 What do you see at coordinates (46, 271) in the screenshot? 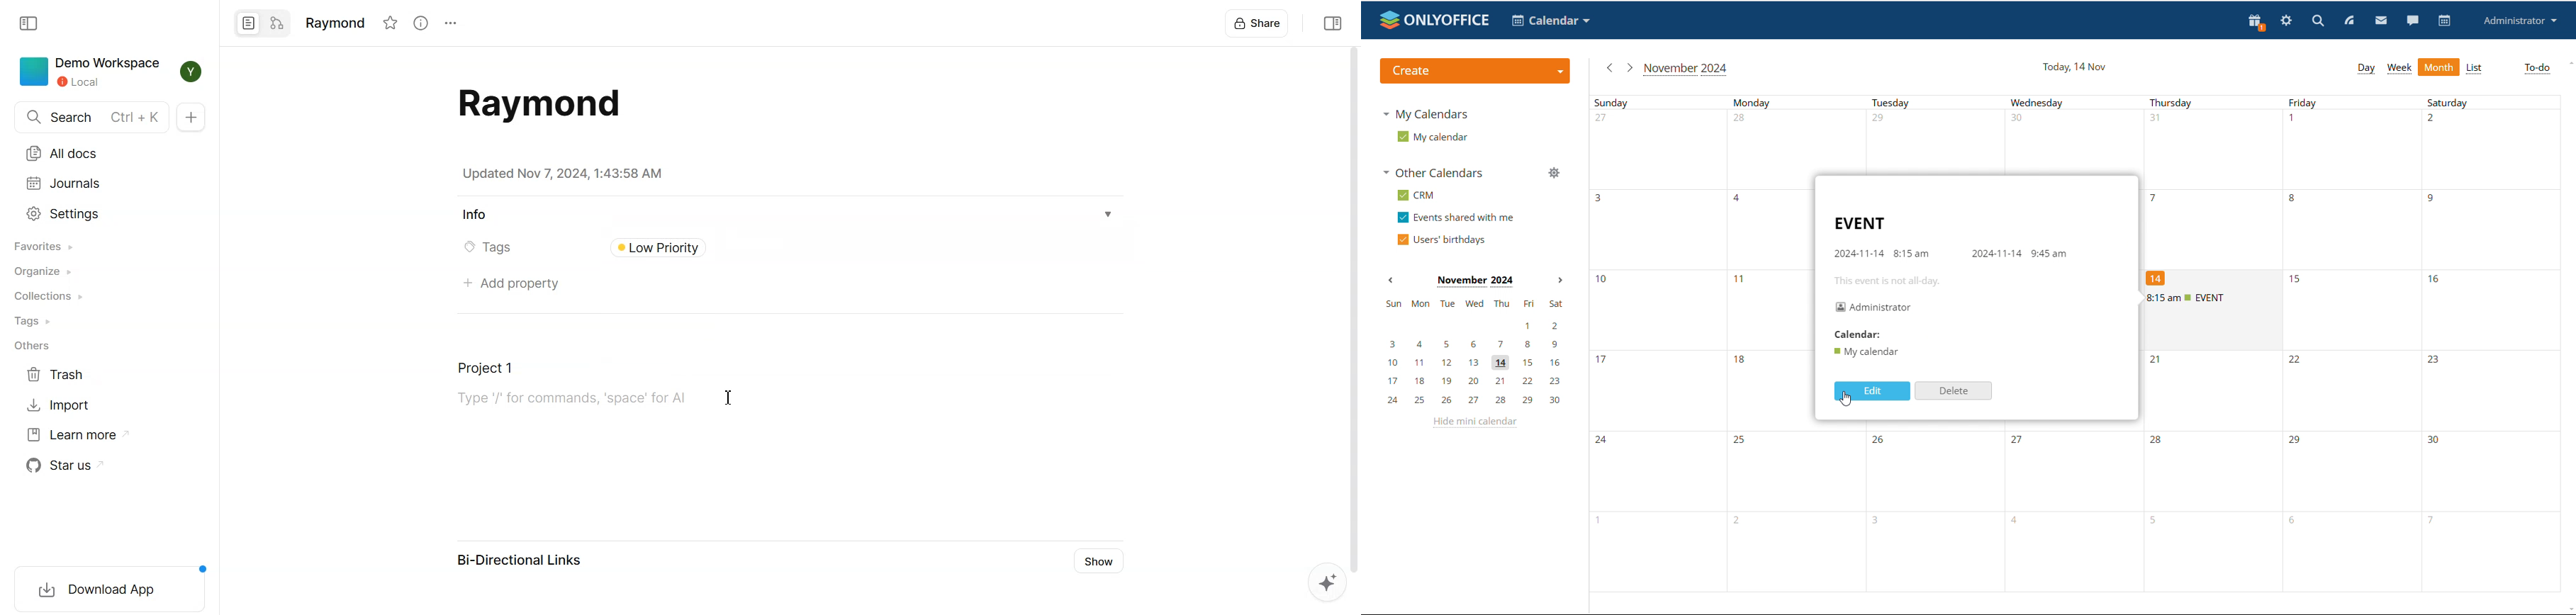
I see `Organize` at bounding box center [46, 271].